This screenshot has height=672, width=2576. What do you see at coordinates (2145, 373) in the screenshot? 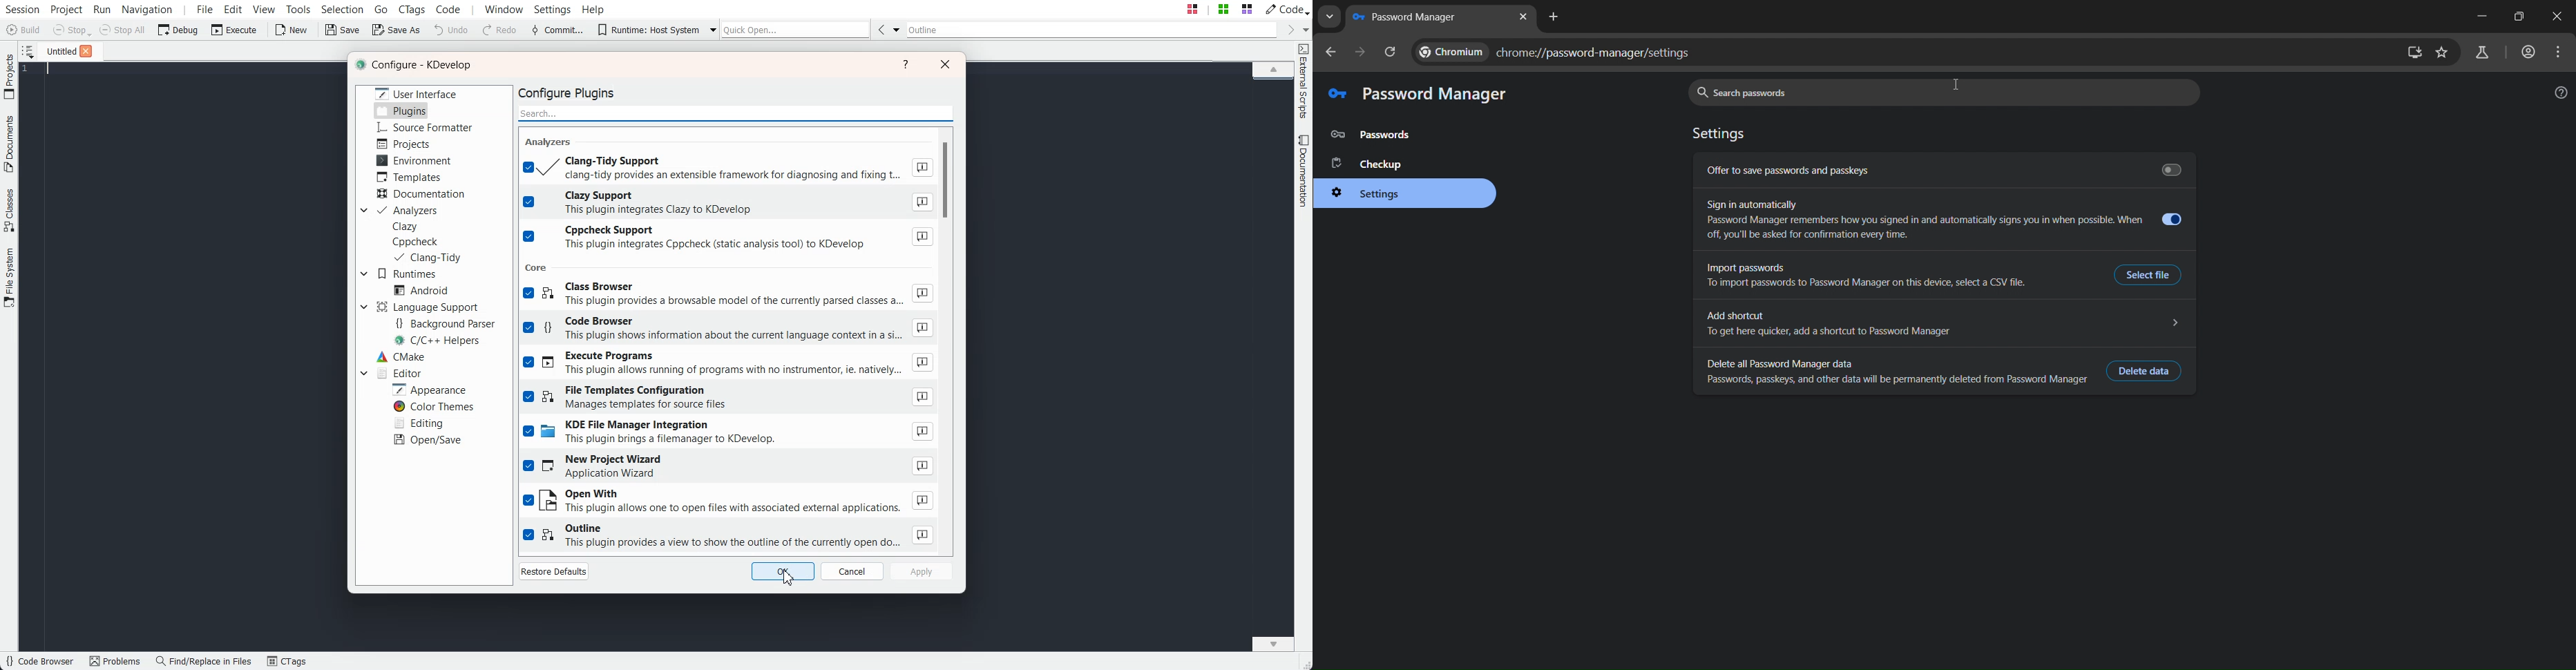
I see `delete data` at bounding box center [2145, 373].